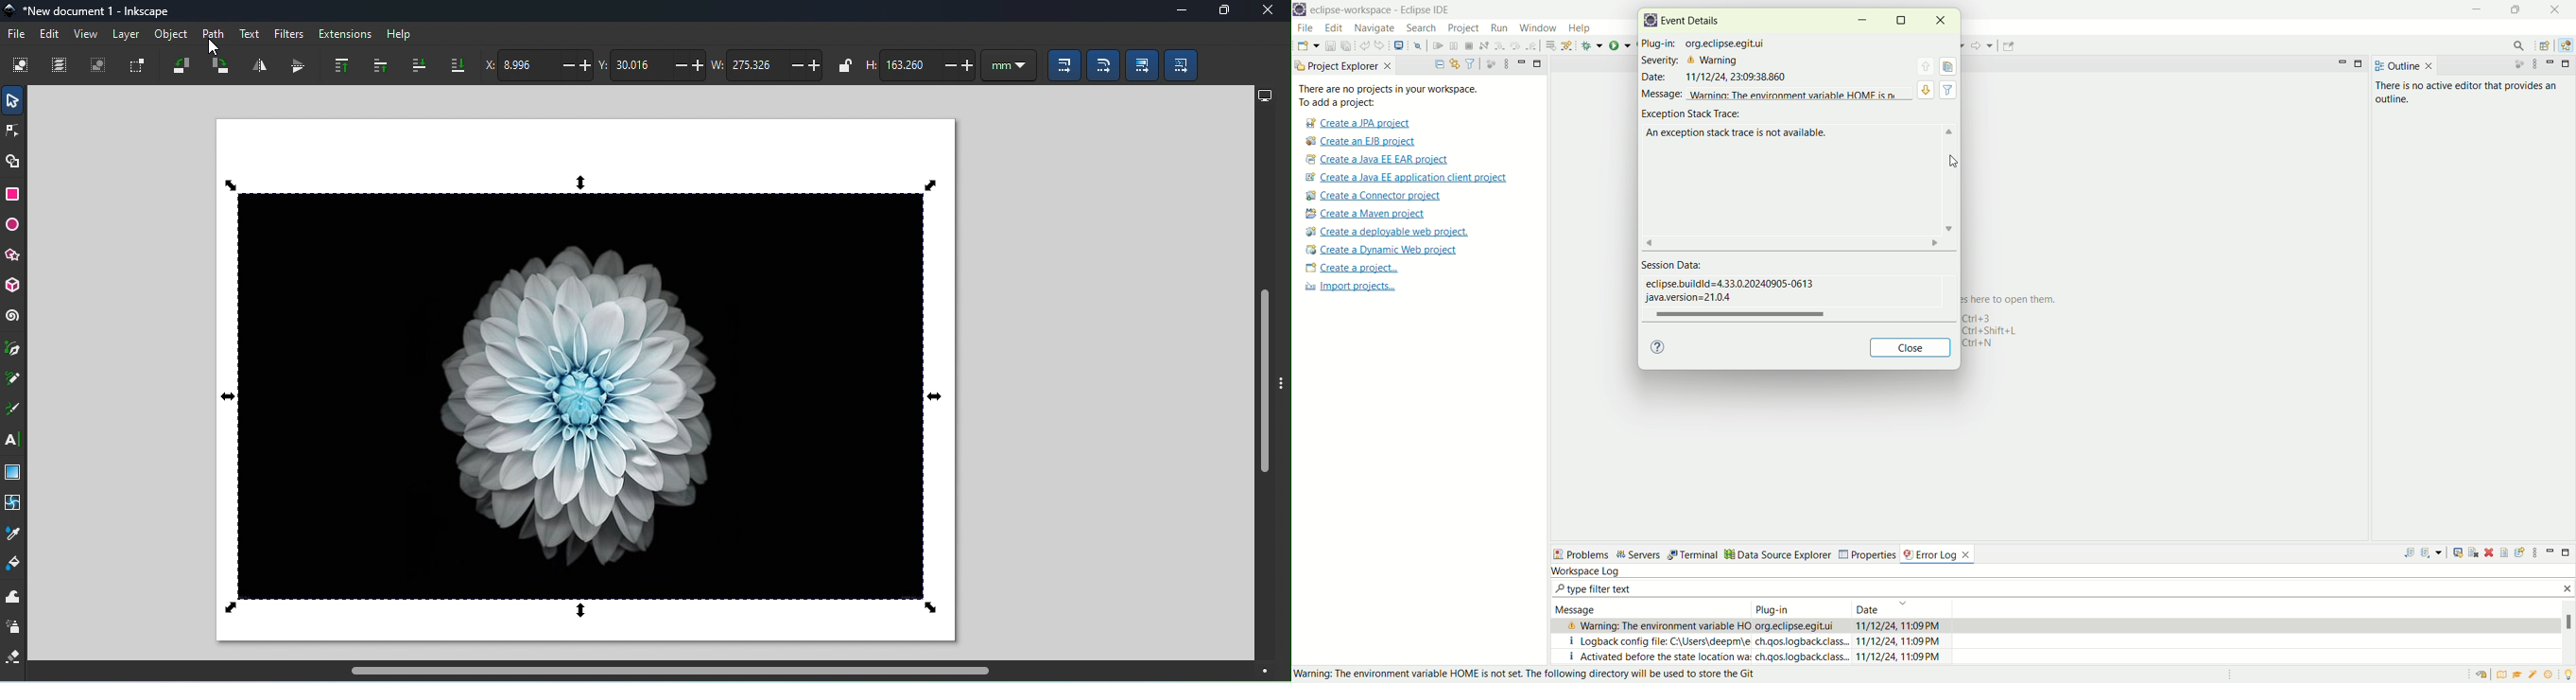 Image resolution: width=2576 pixels, height=700 pixels. Describe the element at coordinates (1388, 232) in the screenshot. I see `create a deployable web project` at that location.